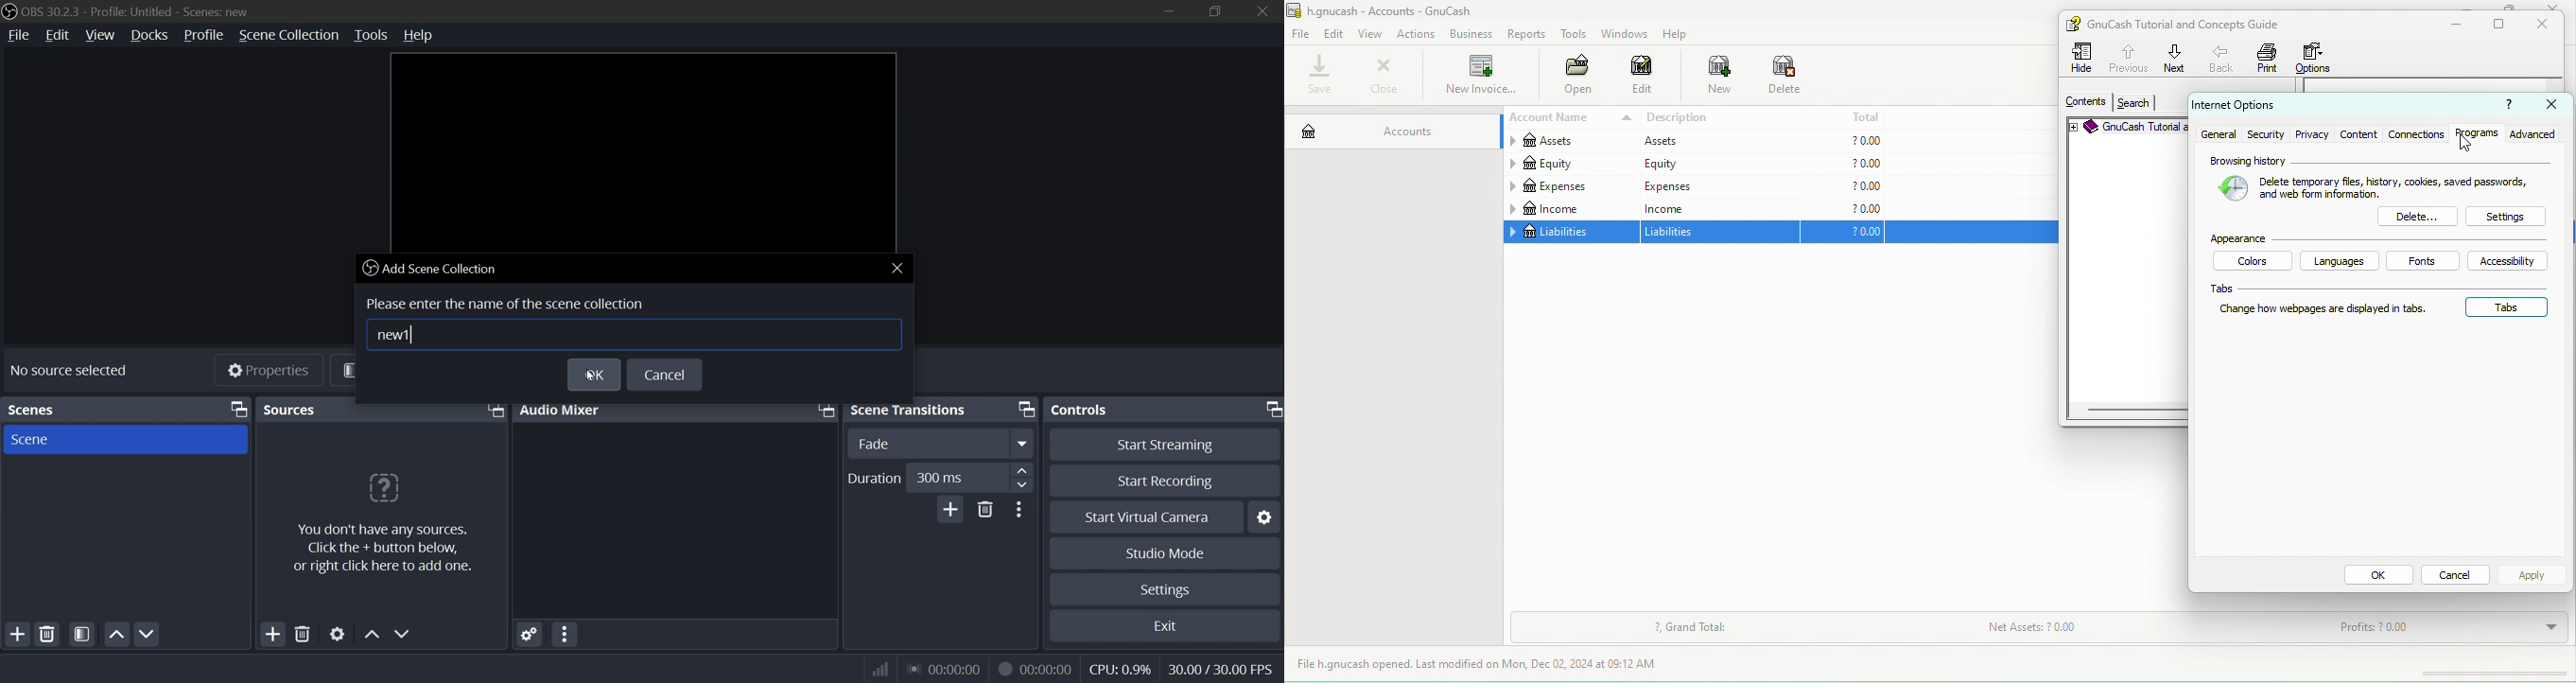 Image resolution: width=2576 pixels, height=700 pixels. I want to click on close, so click(2548, 25).